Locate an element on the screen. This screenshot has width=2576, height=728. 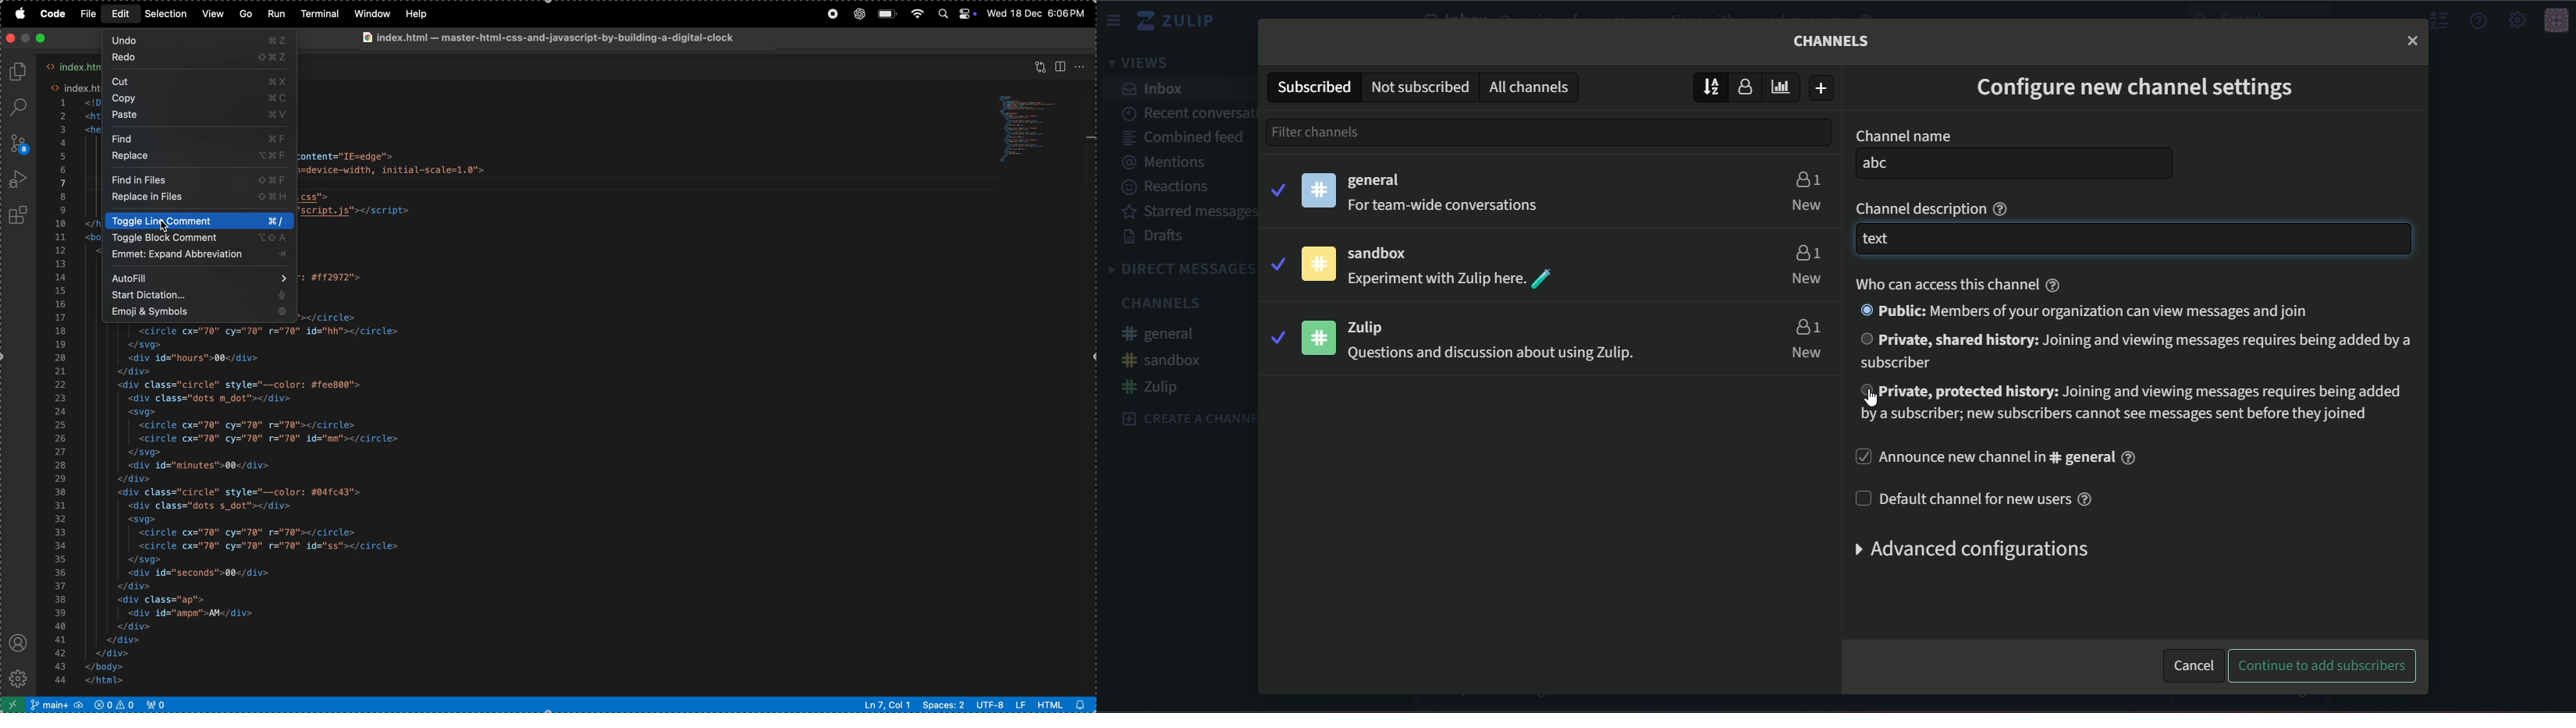
icon is located at coordinates (2556, 21).